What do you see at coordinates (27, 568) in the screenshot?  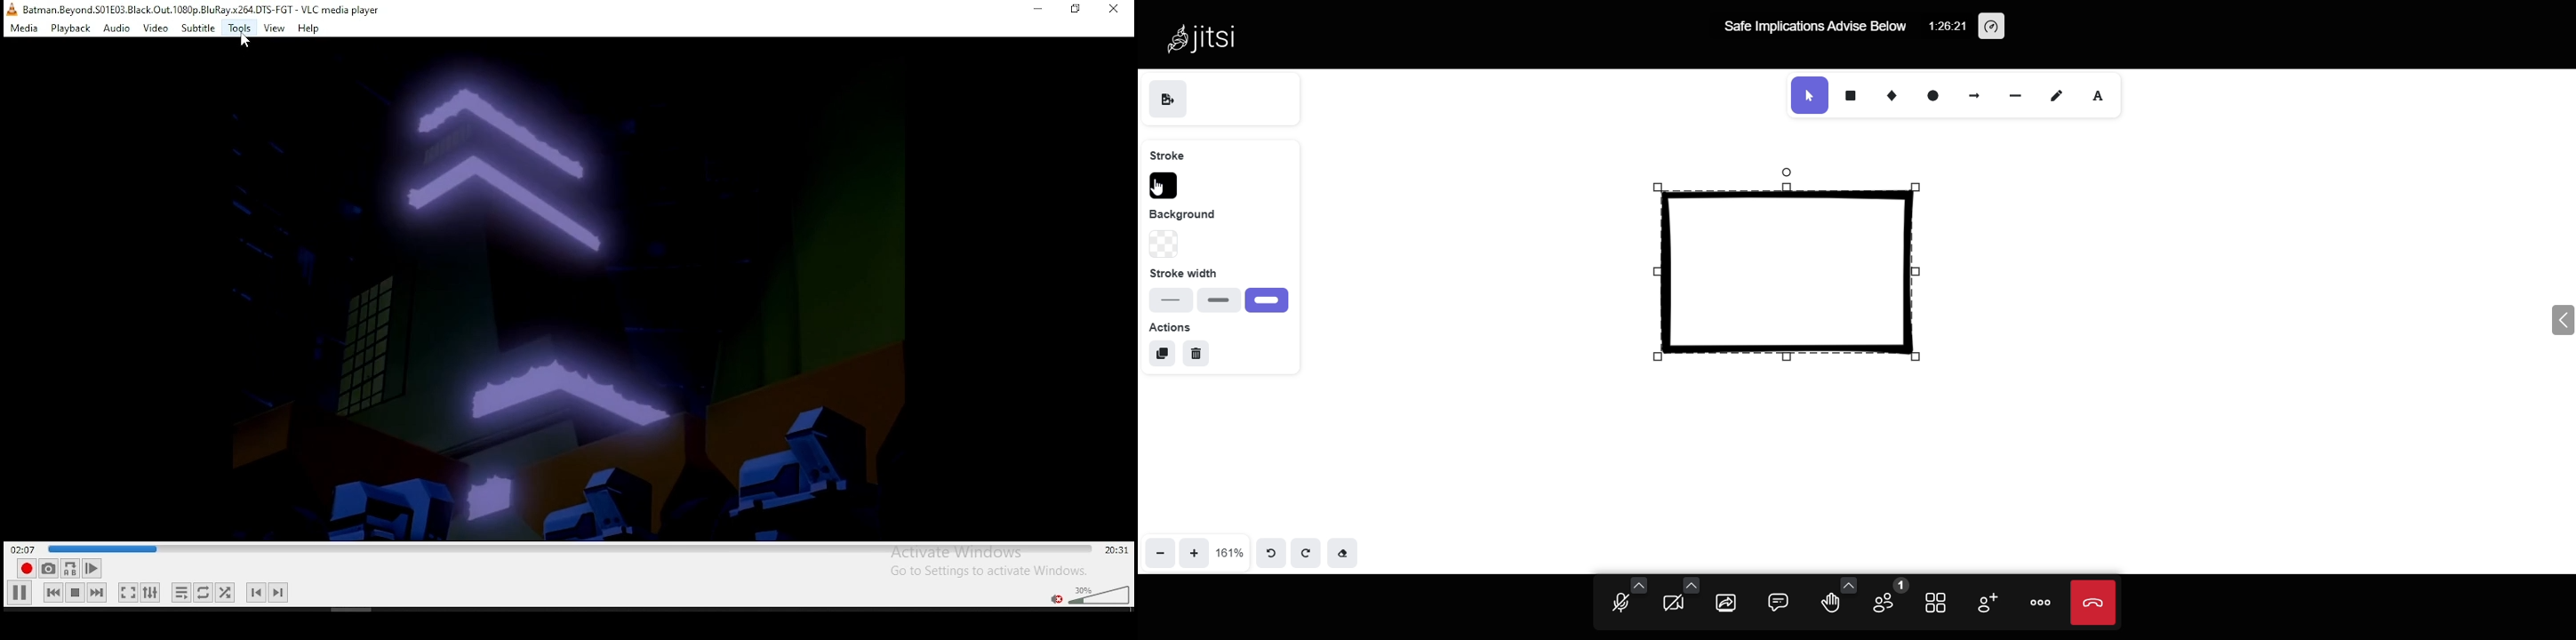 I see `record` at bounding box center [27, 568].